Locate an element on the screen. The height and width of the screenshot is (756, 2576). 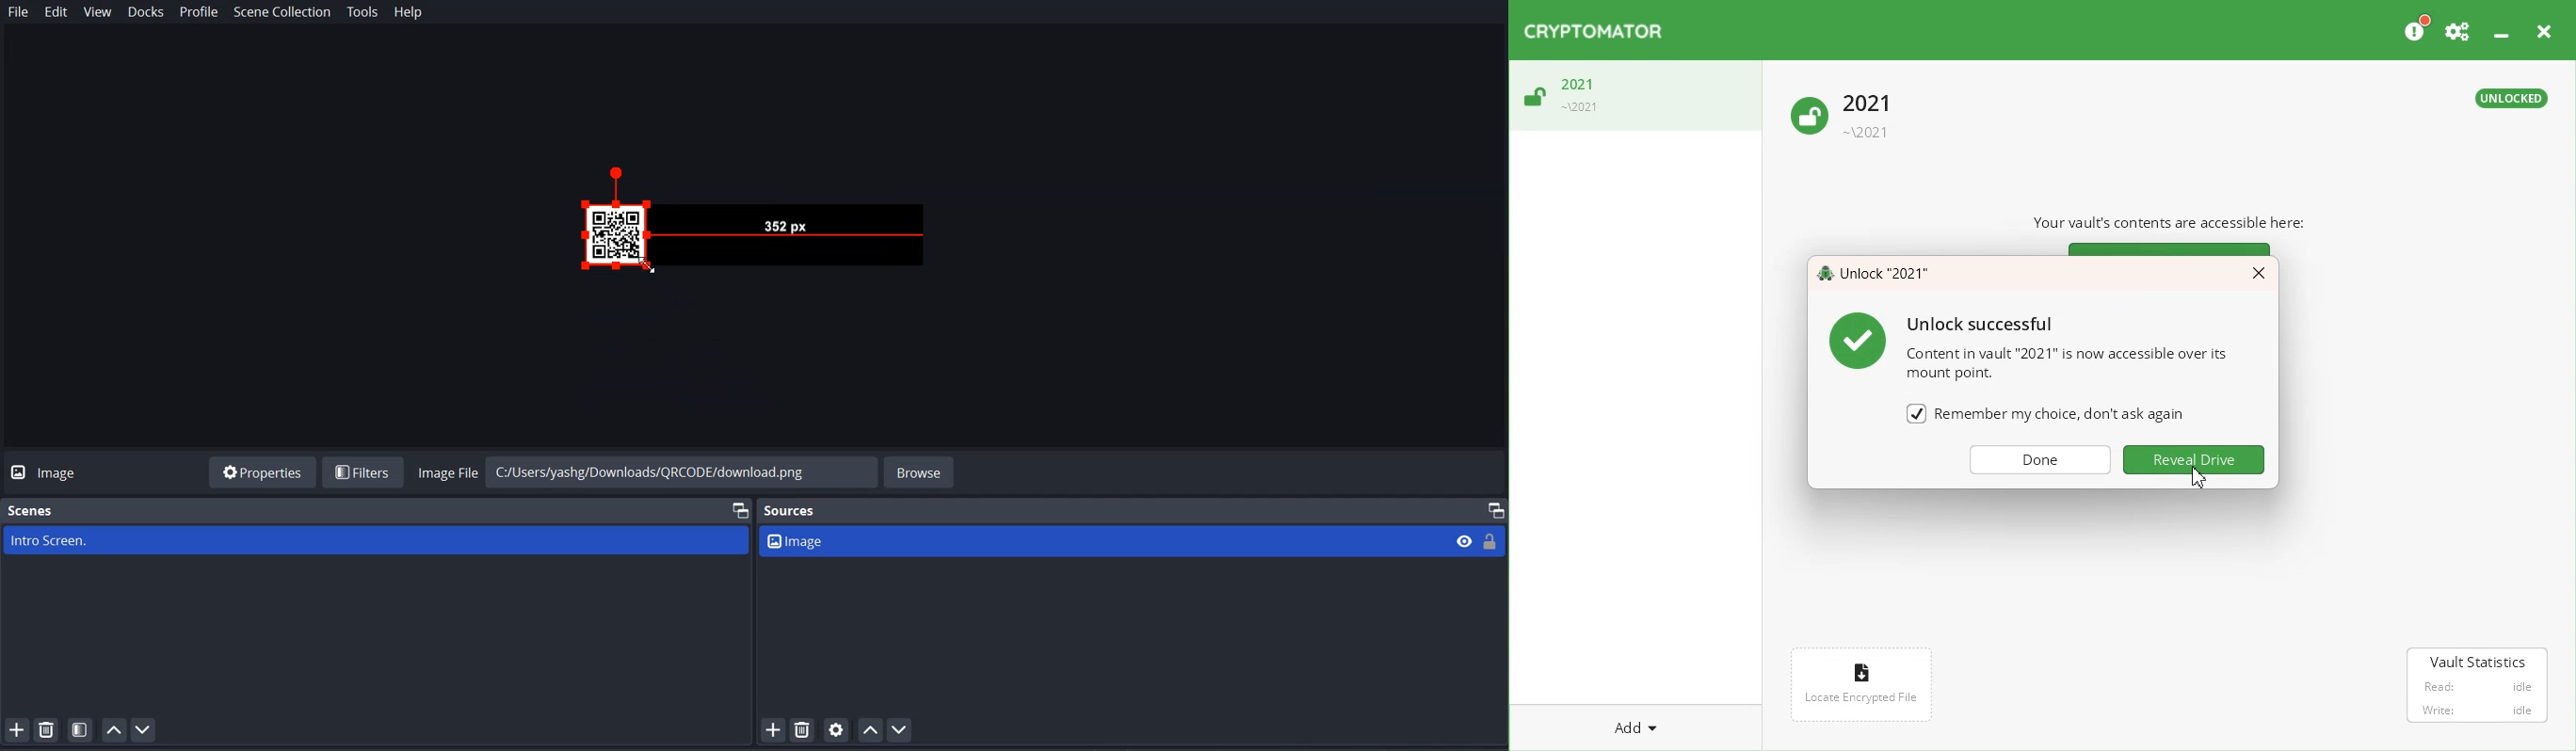
Image File is located at coordinates (447, 471).